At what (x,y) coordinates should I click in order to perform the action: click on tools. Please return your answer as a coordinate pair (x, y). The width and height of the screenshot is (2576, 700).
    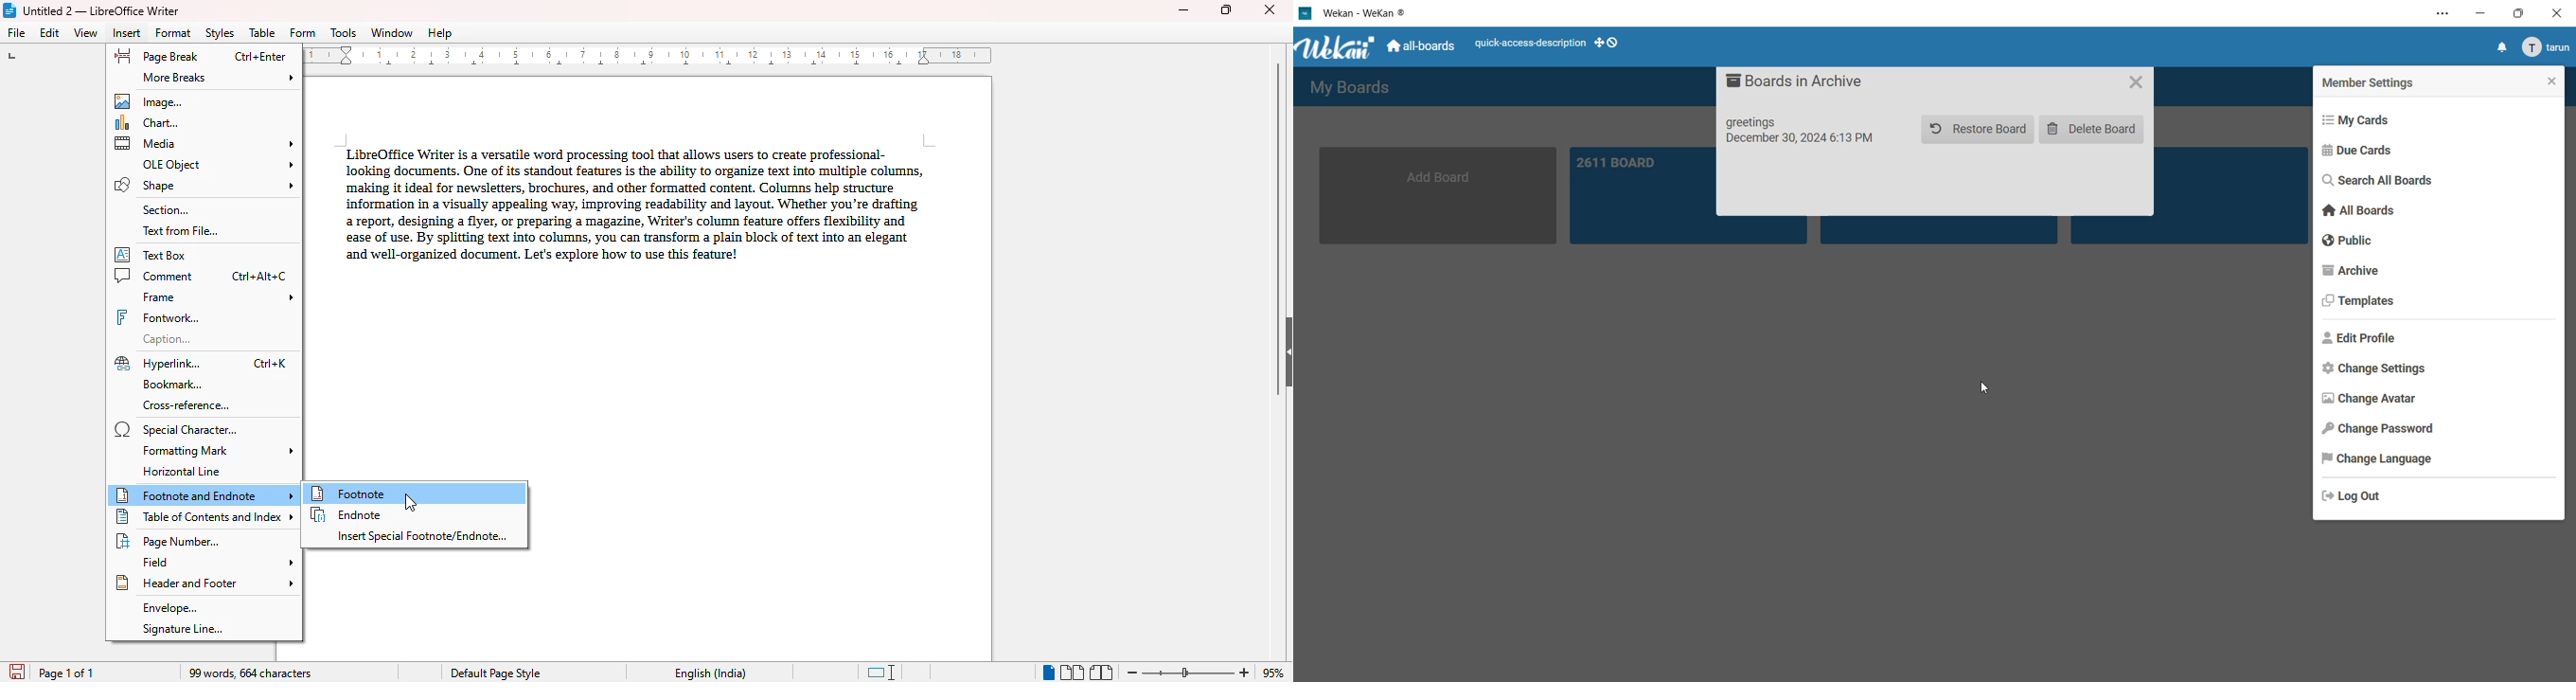
    Looking at the image, I should click on (344, 33).